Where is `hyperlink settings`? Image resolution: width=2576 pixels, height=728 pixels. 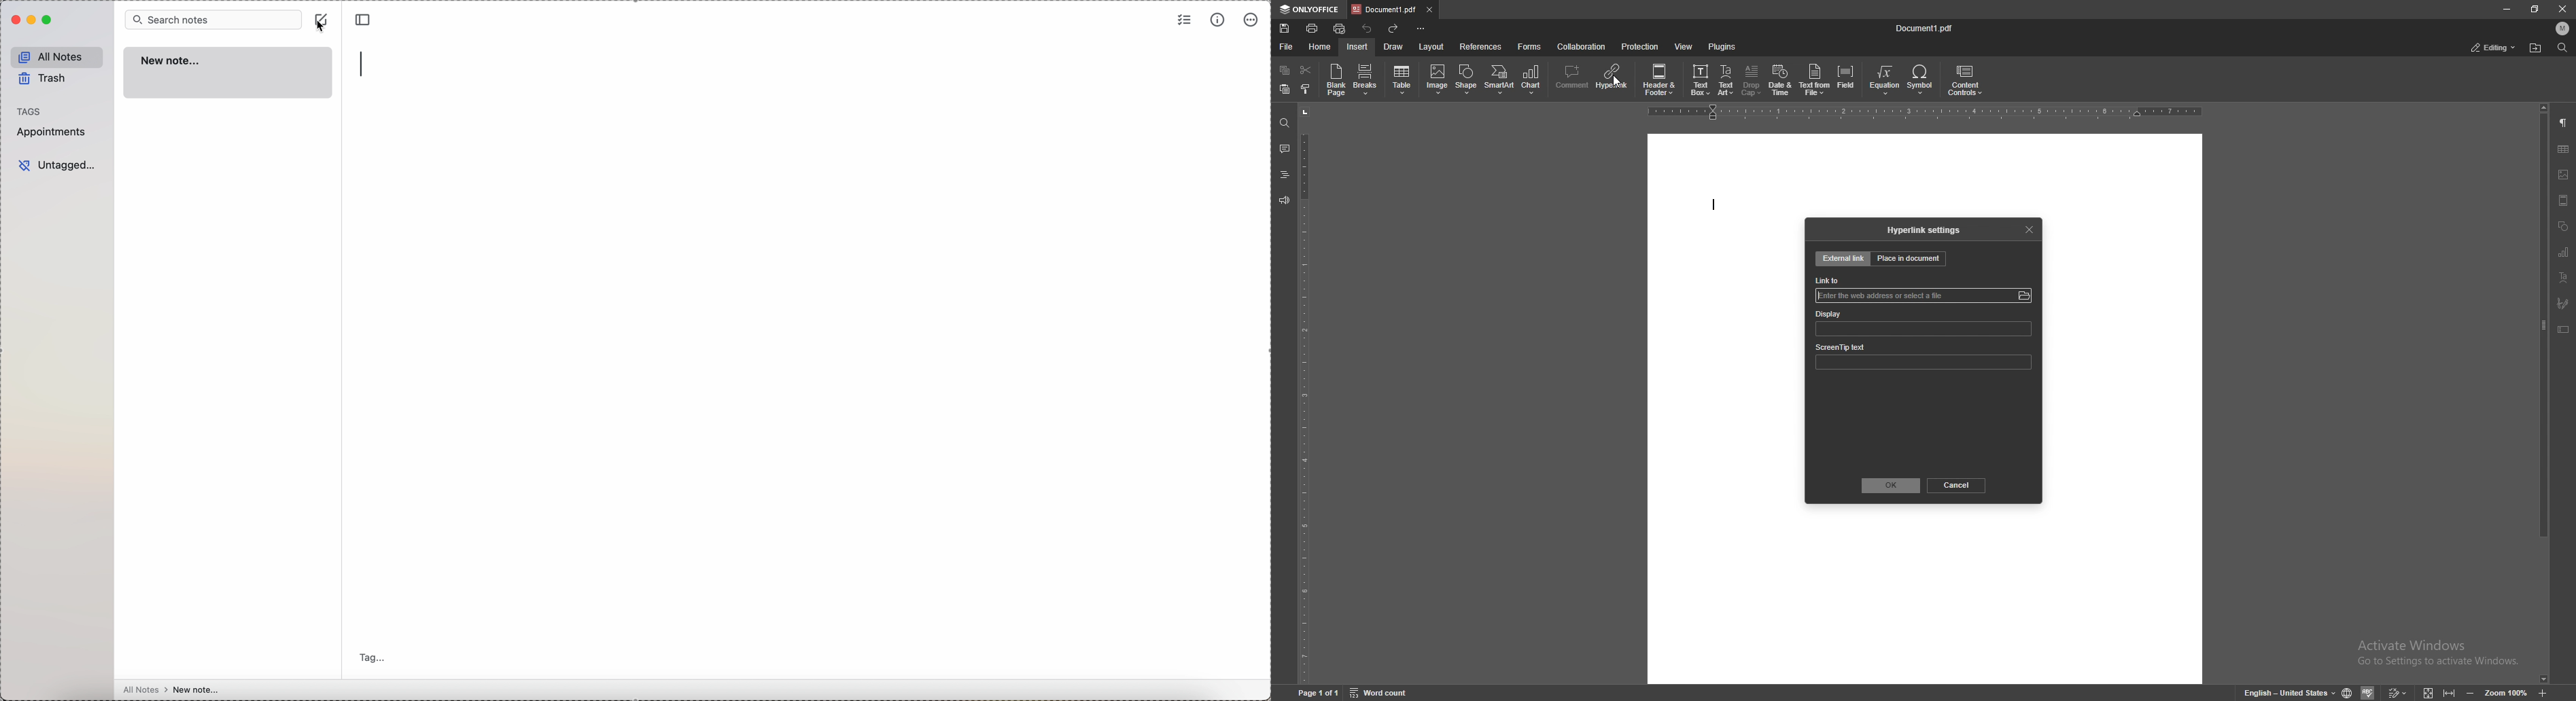
hyperlink settings is located at coordinates (1926, 230).